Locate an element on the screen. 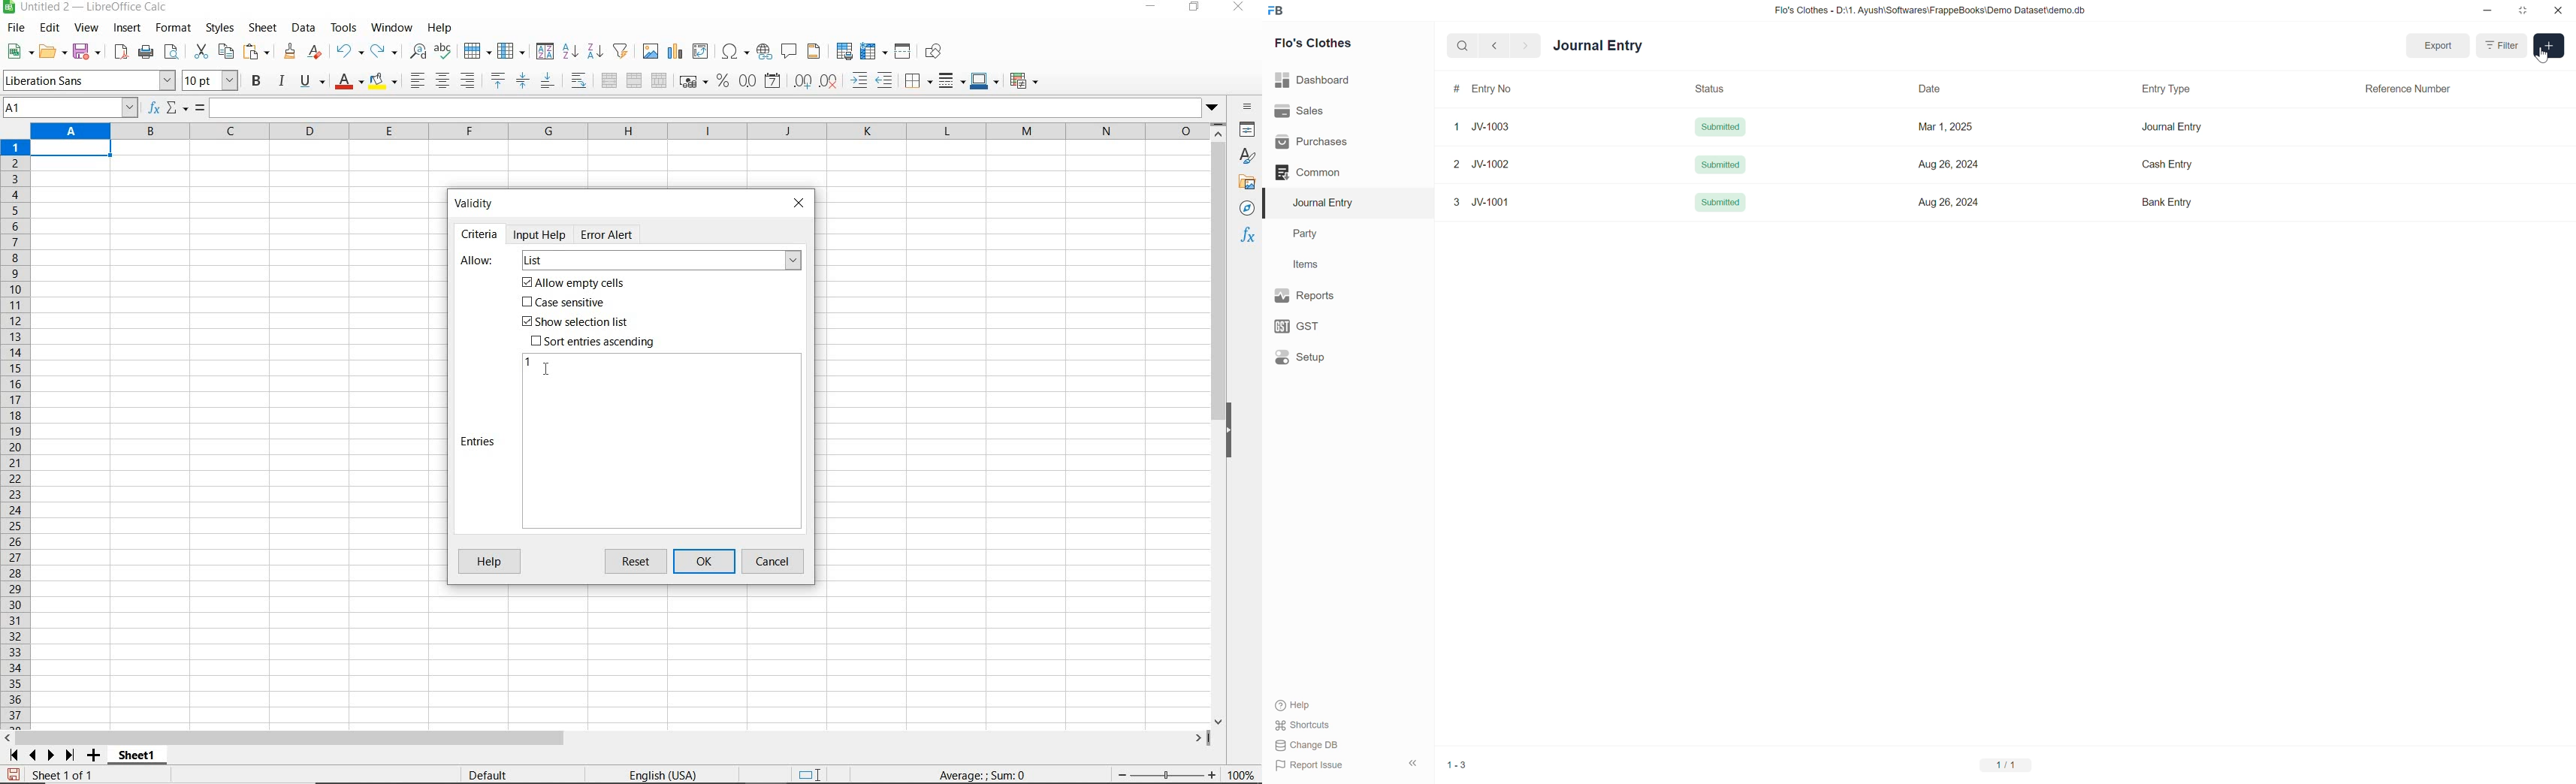 The image size is (2576, 784). styles is located at coordinates (1248, 158).